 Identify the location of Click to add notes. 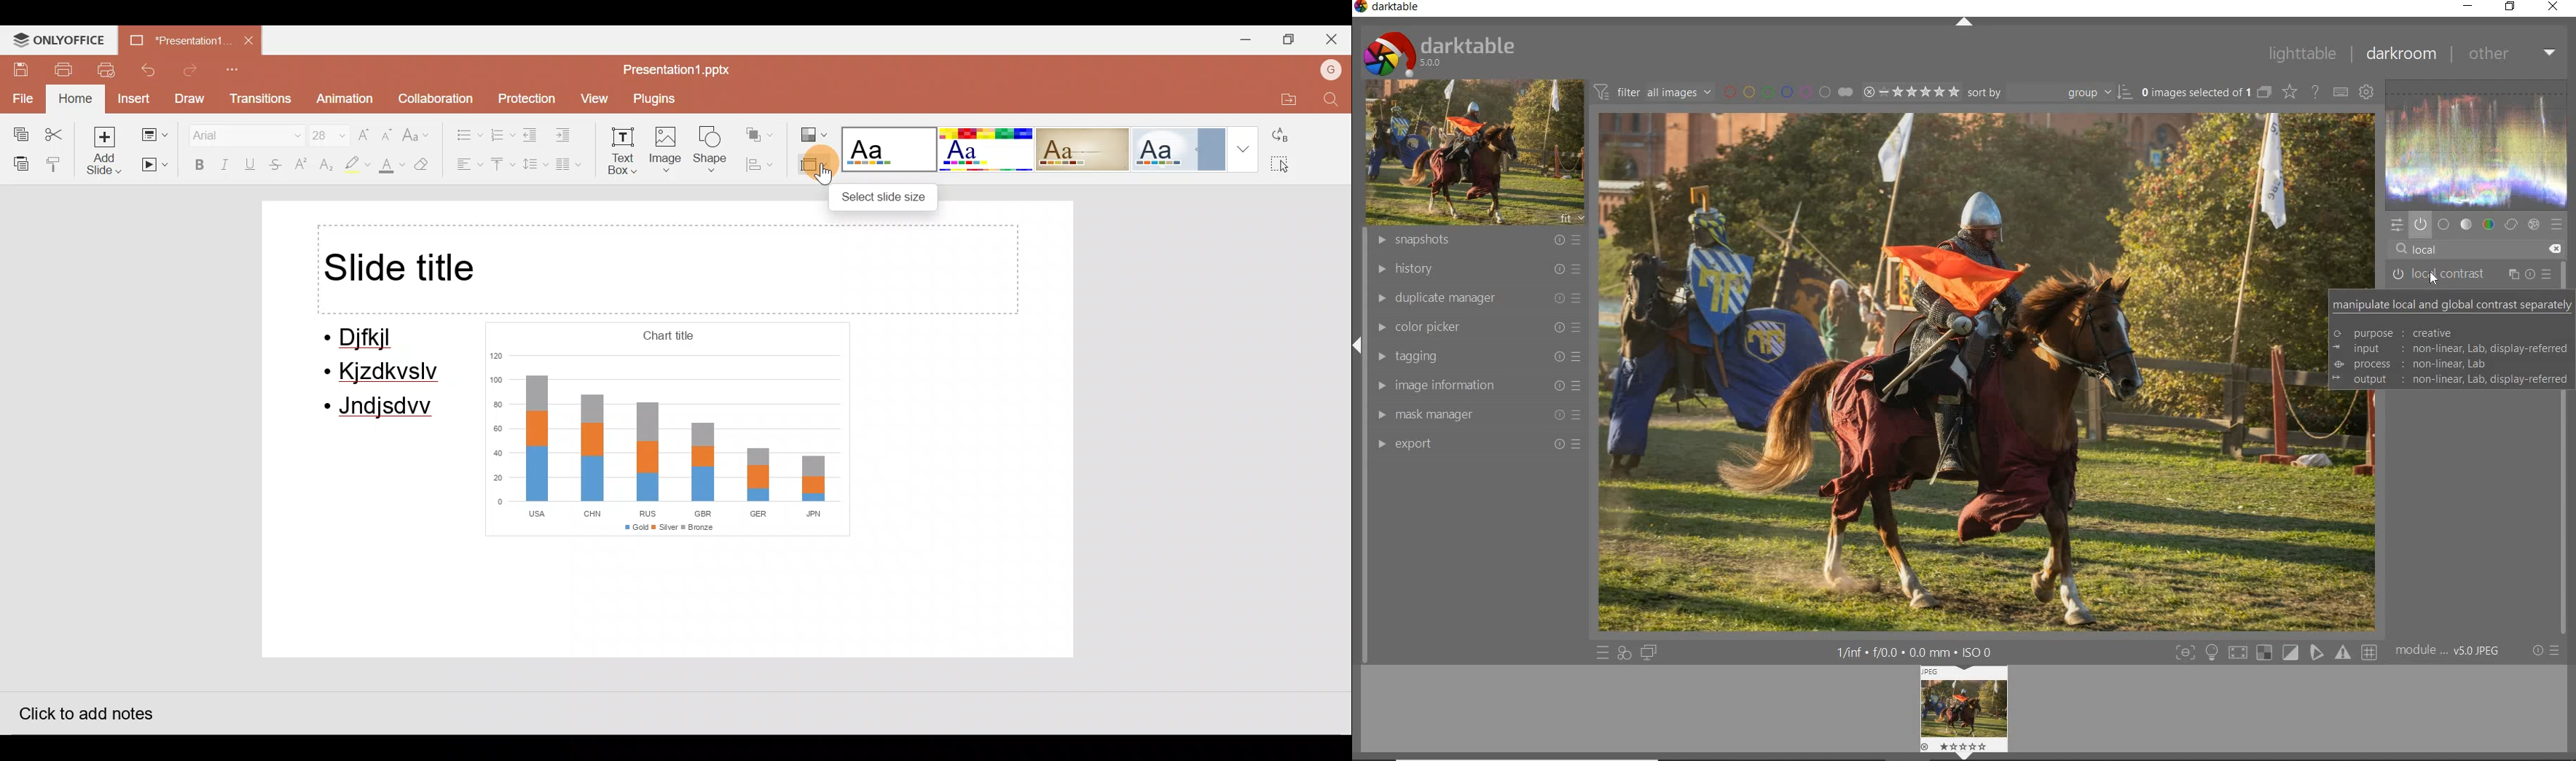
(84, 710).